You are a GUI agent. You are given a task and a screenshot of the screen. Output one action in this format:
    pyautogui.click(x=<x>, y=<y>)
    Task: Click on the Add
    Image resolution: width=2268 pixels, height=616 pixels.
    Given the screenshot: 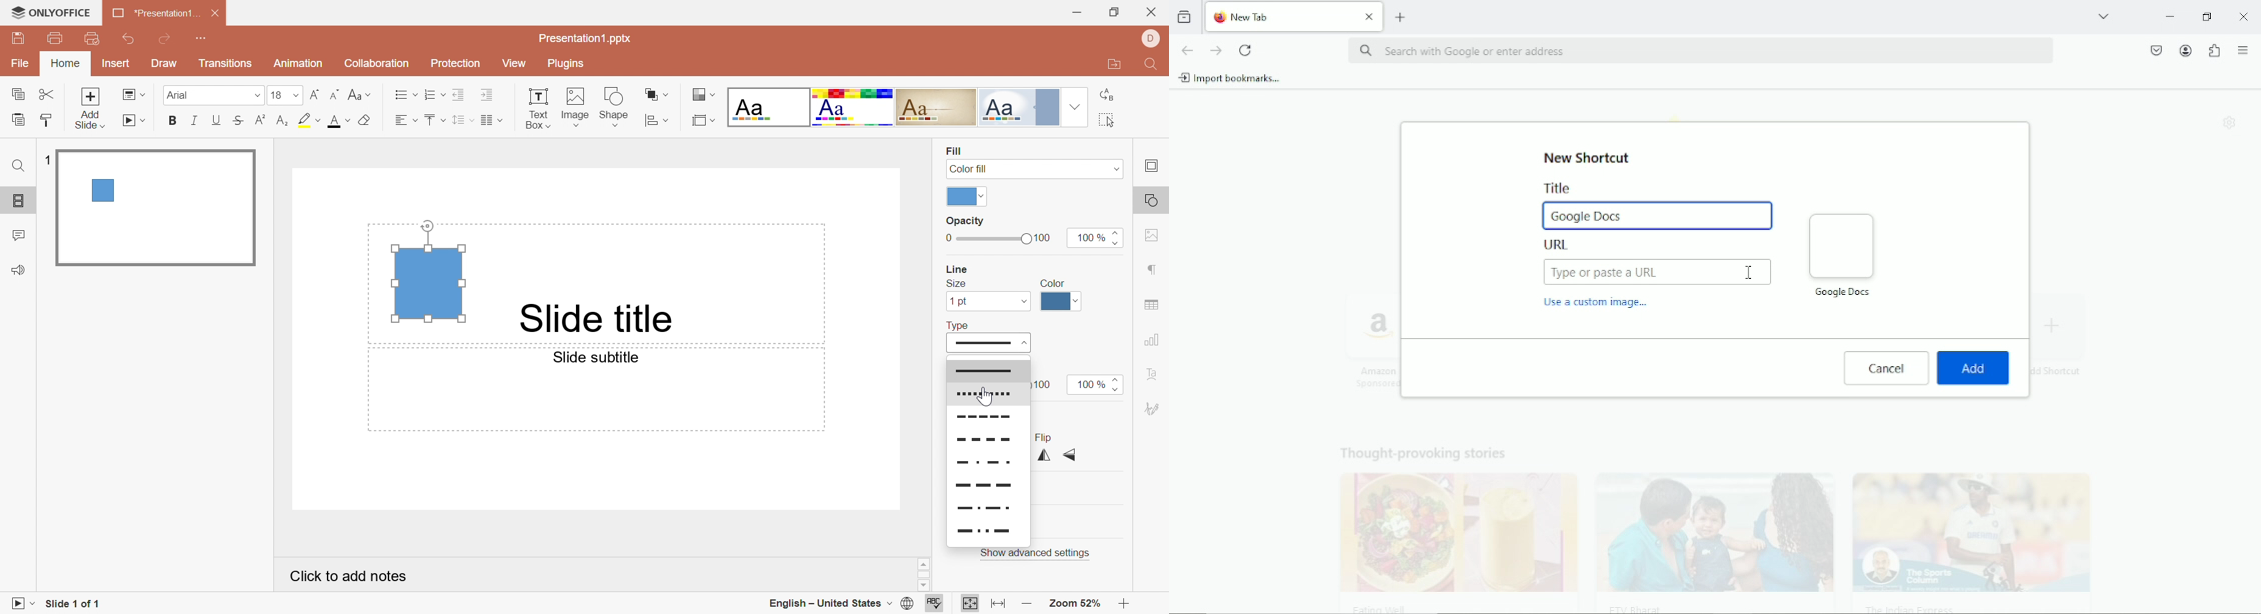 What is the action you would take?
    pyautogui.click(x=1974, y=368)
    